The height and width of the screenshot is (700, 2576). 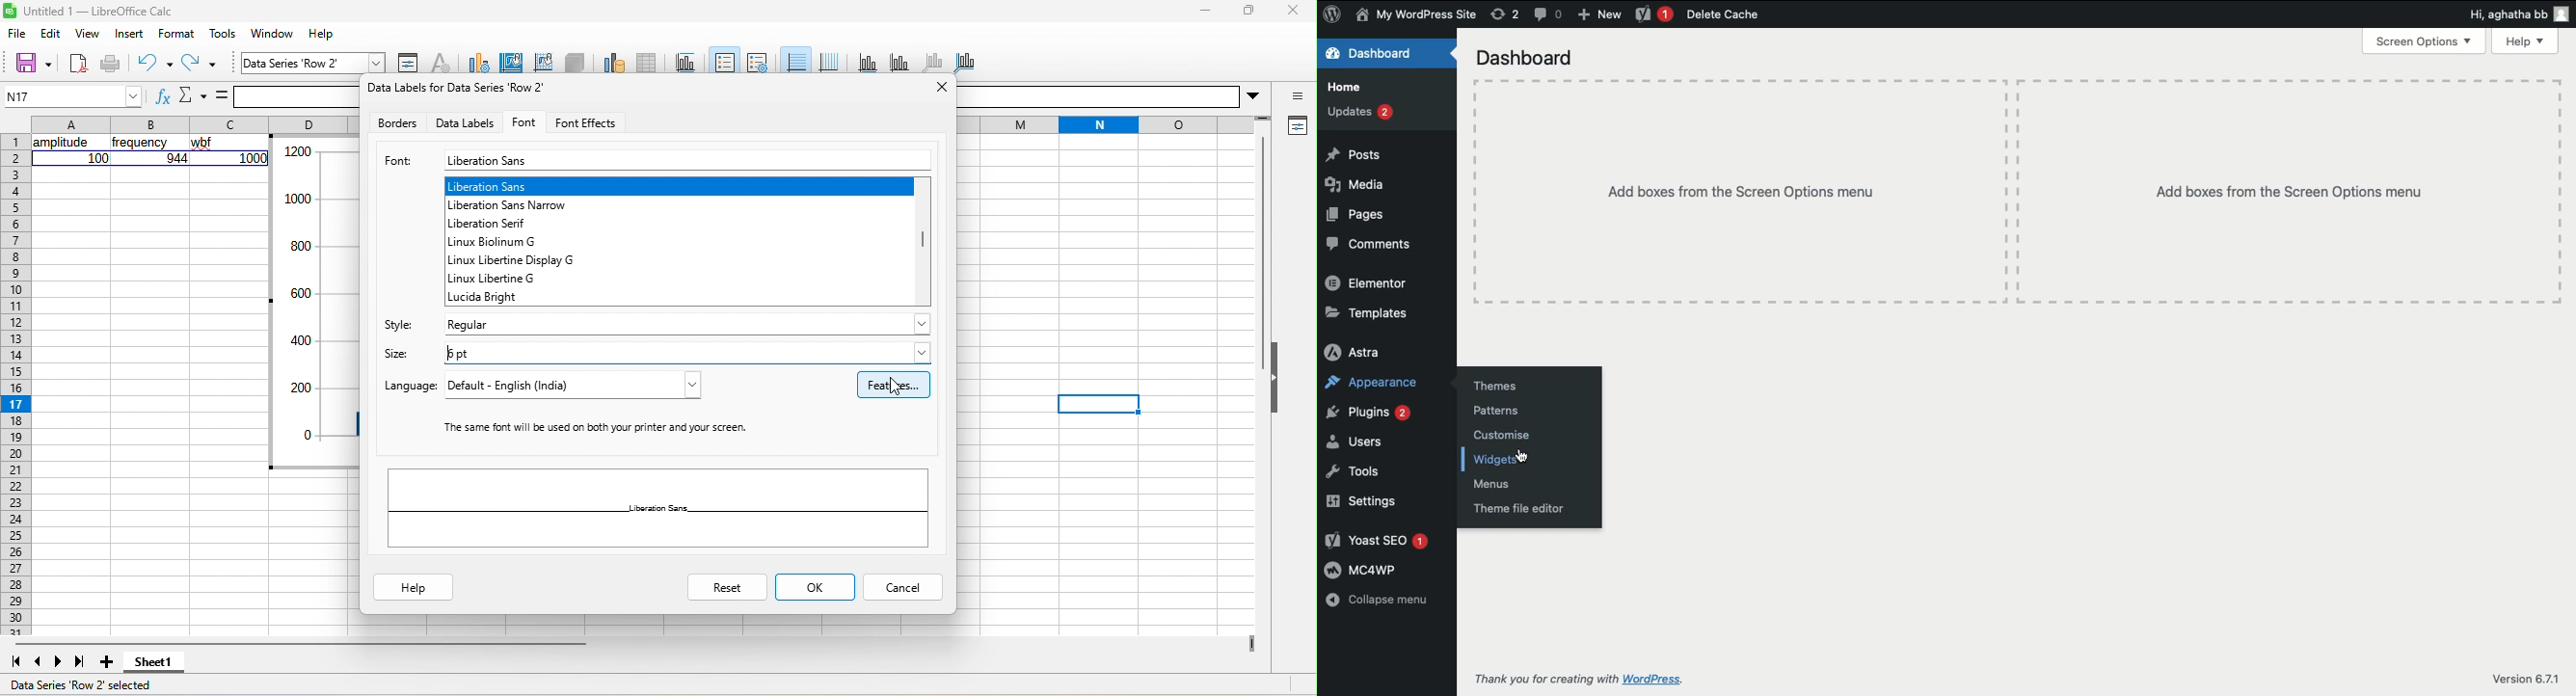 I want to click on character, so click(x=443, y=60).